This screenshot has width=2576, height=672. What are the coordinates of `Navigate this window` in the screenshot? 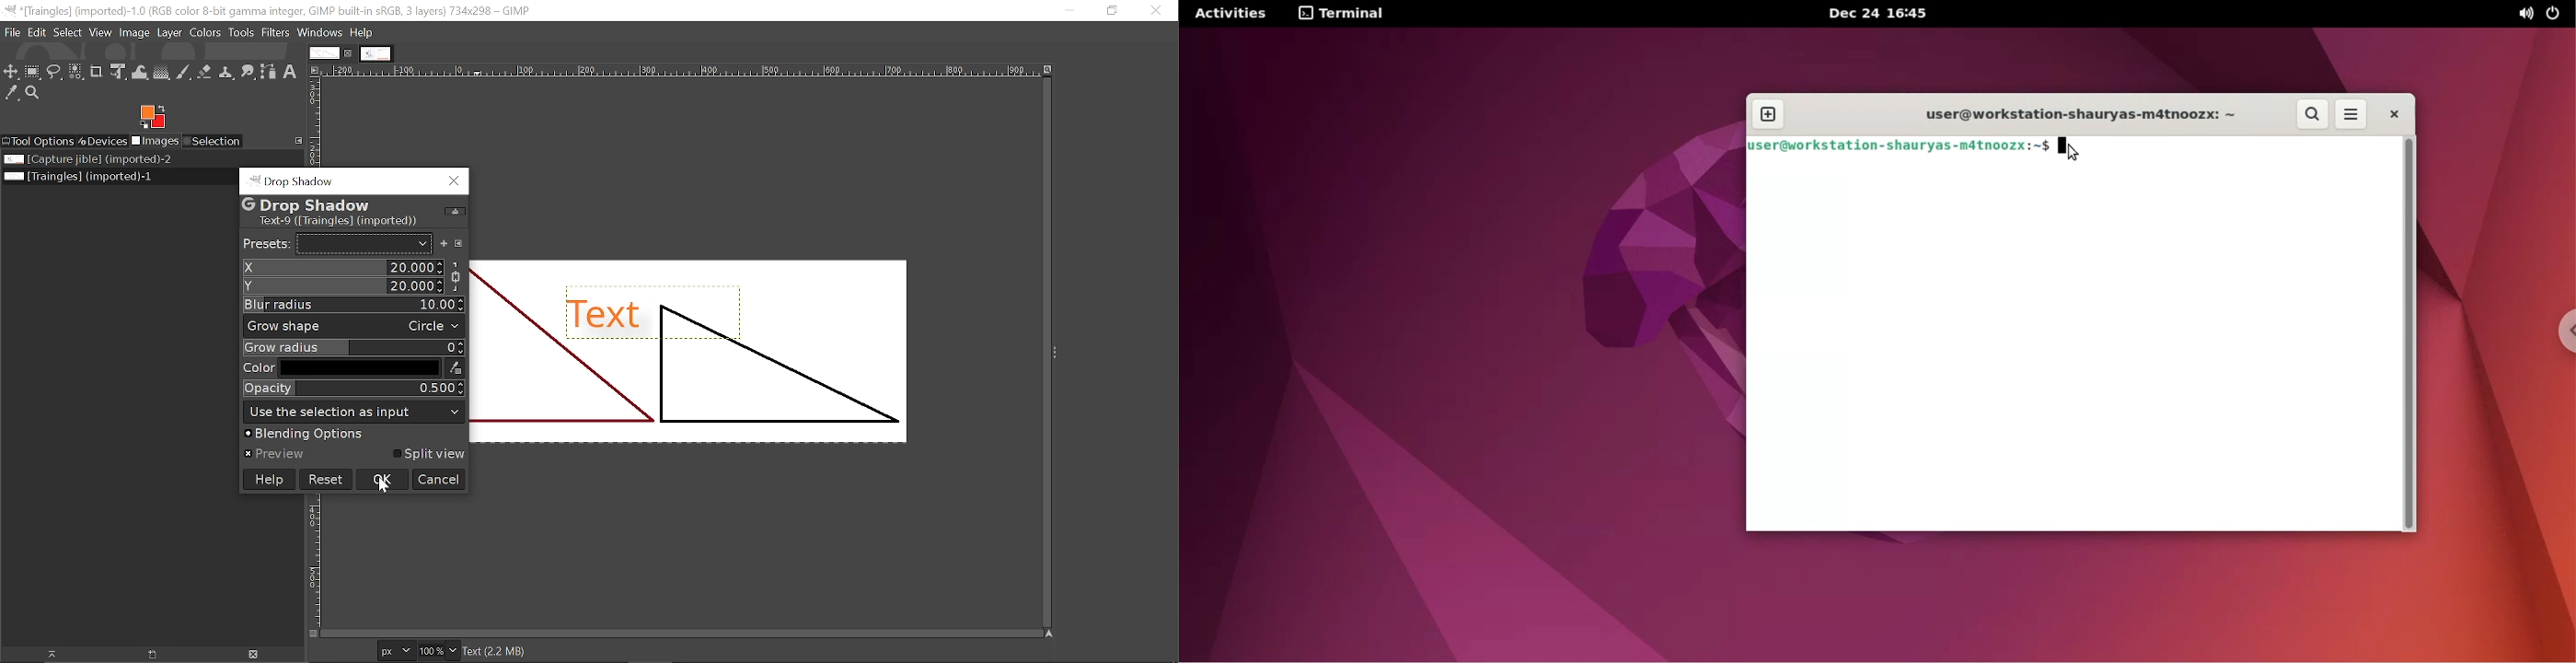 It's located at (1047, 634).